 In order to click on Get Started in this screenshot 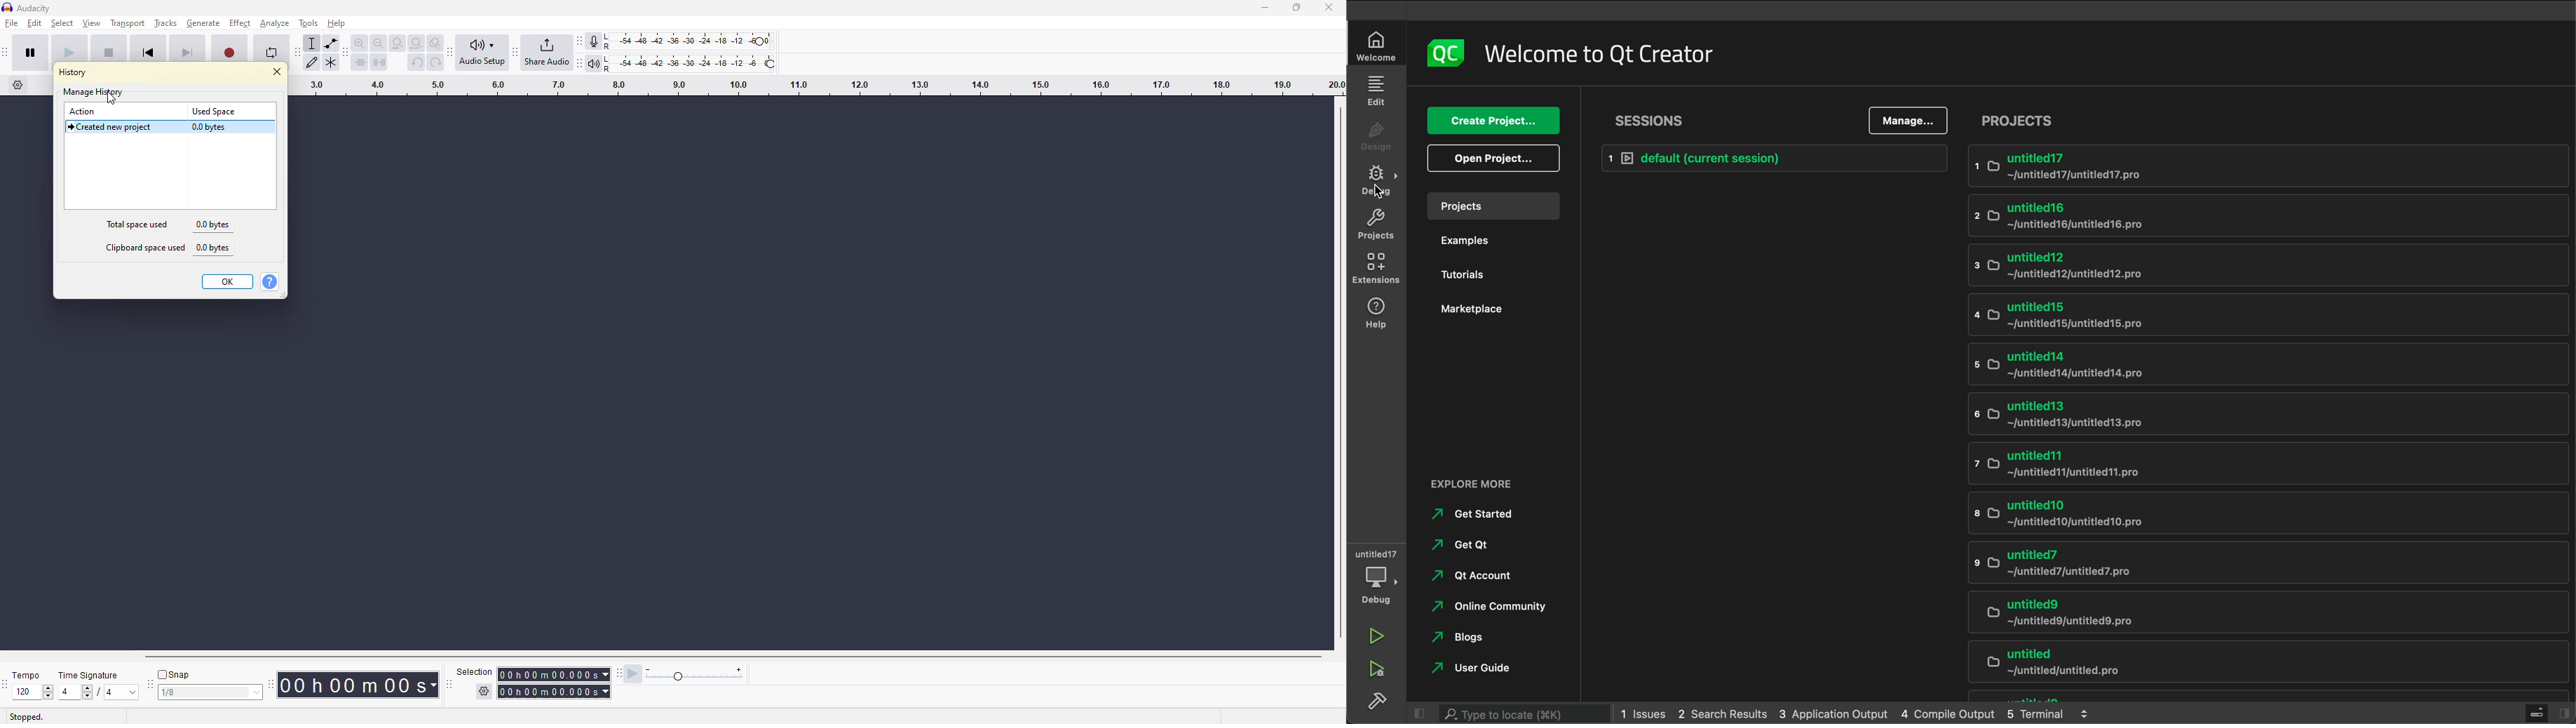, I will do `click(1475, 514)`.